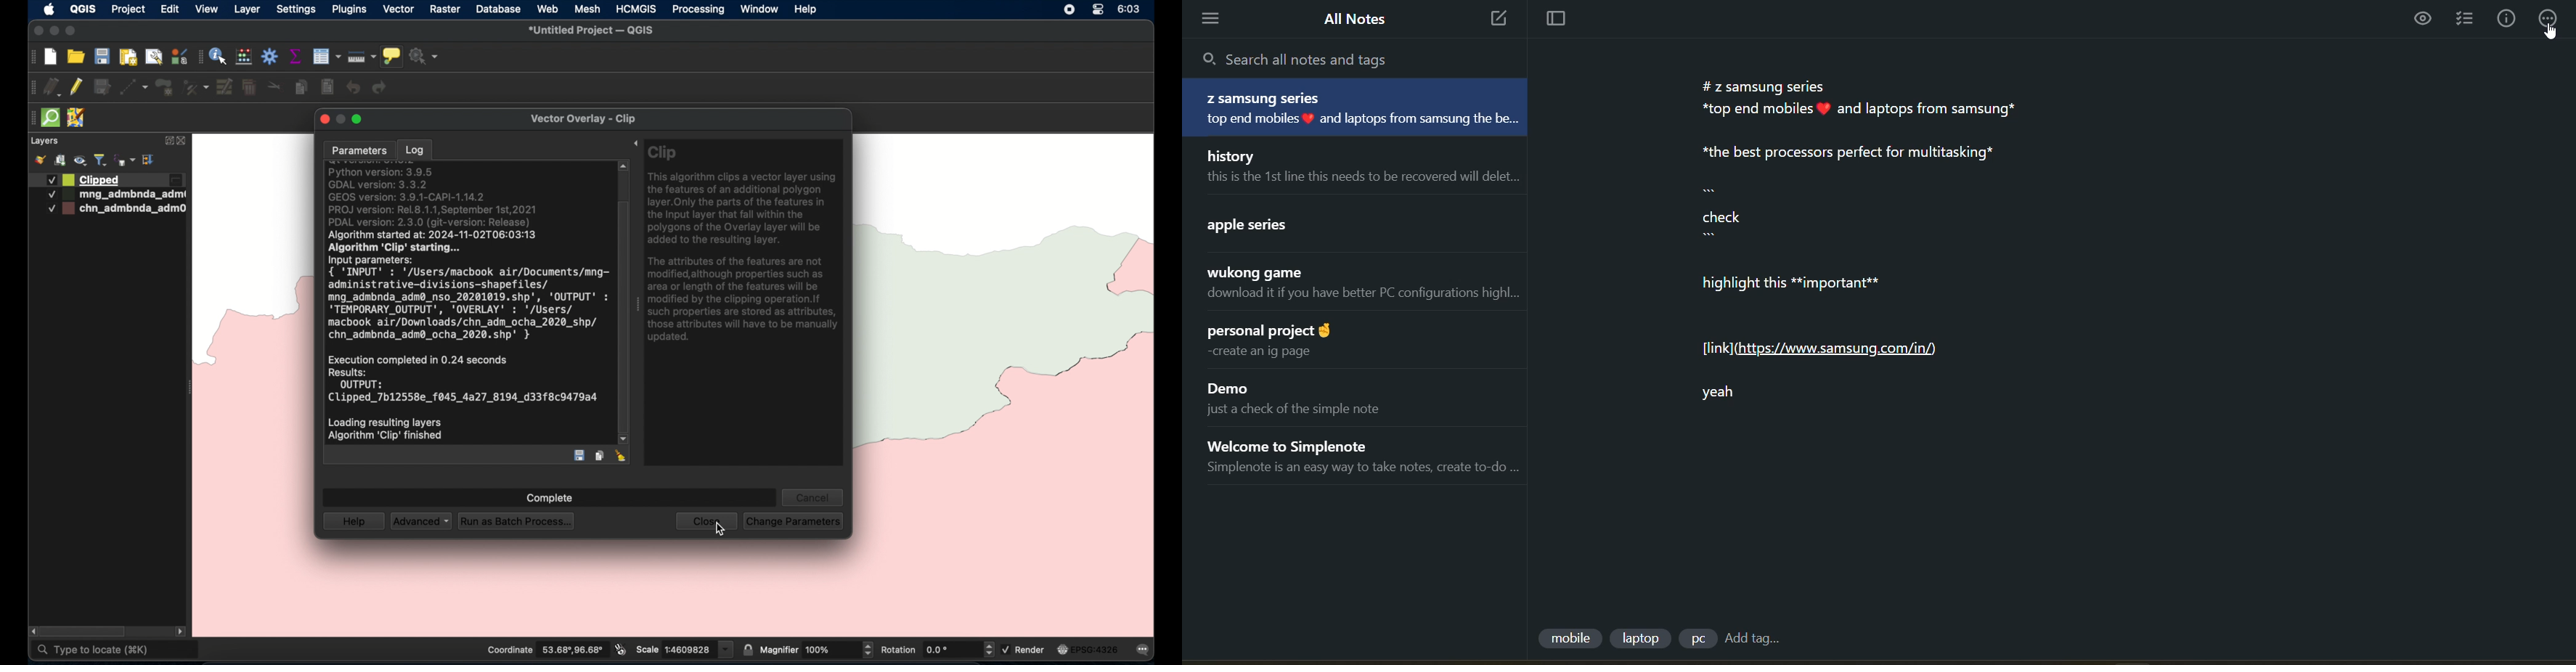 The width and height of the screenshot is (2576, 672). Describe the element at coordinates (1881, 255) in the screenshot. I see `data from current note` at that location.